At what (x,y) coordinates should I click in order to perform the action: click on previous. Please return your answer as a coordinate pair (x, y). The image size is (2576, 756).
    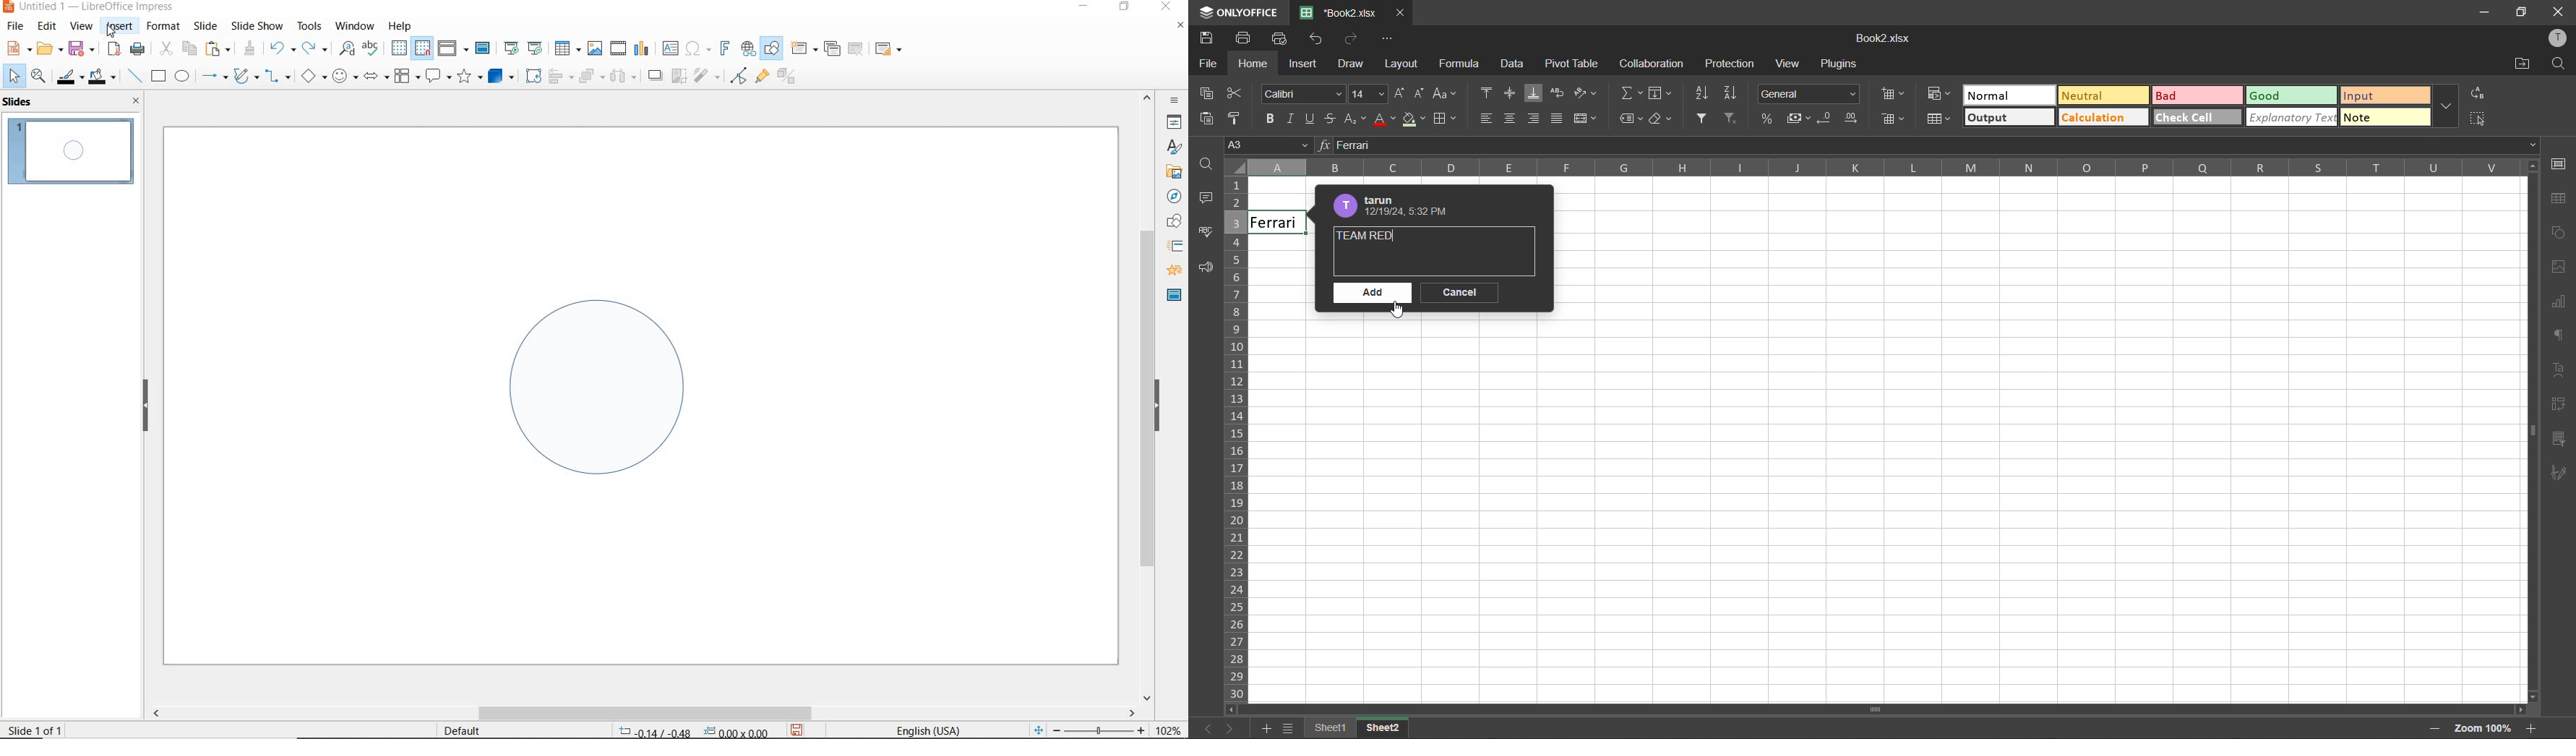
    Looking at the image, I should click on (1203, 730).